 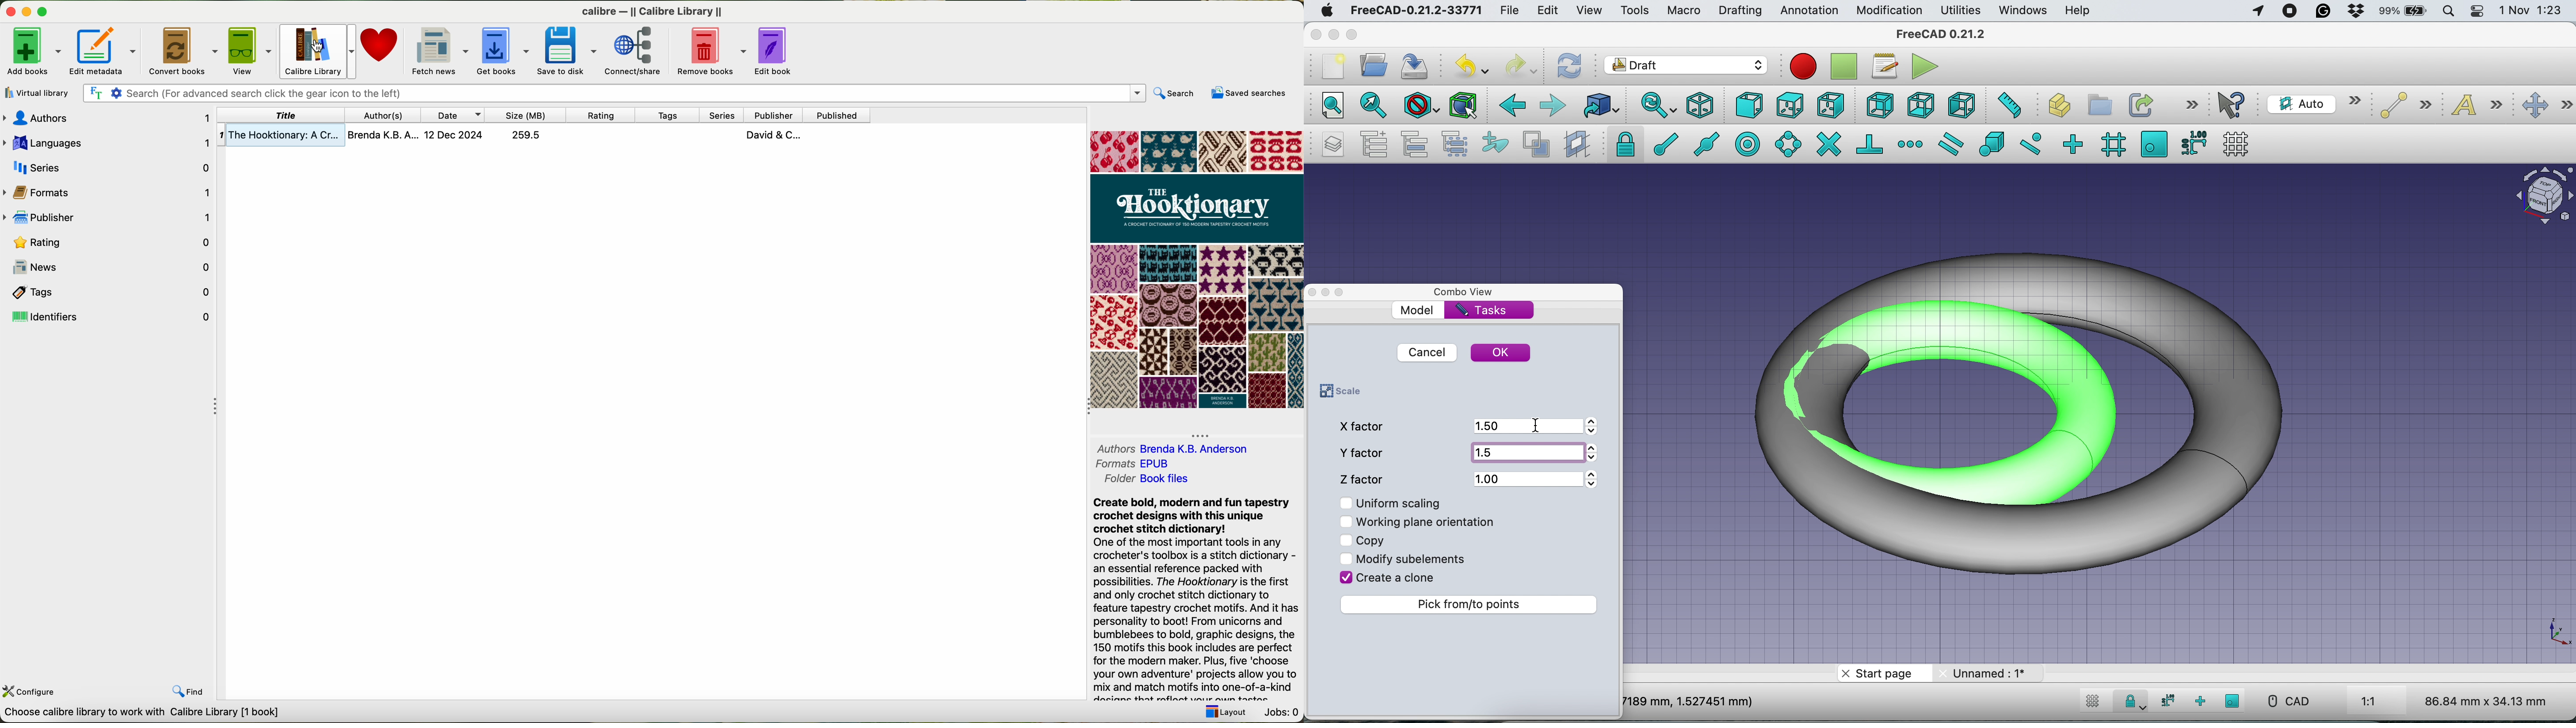 I want to click on x factor, so click(x=1364, y=426).